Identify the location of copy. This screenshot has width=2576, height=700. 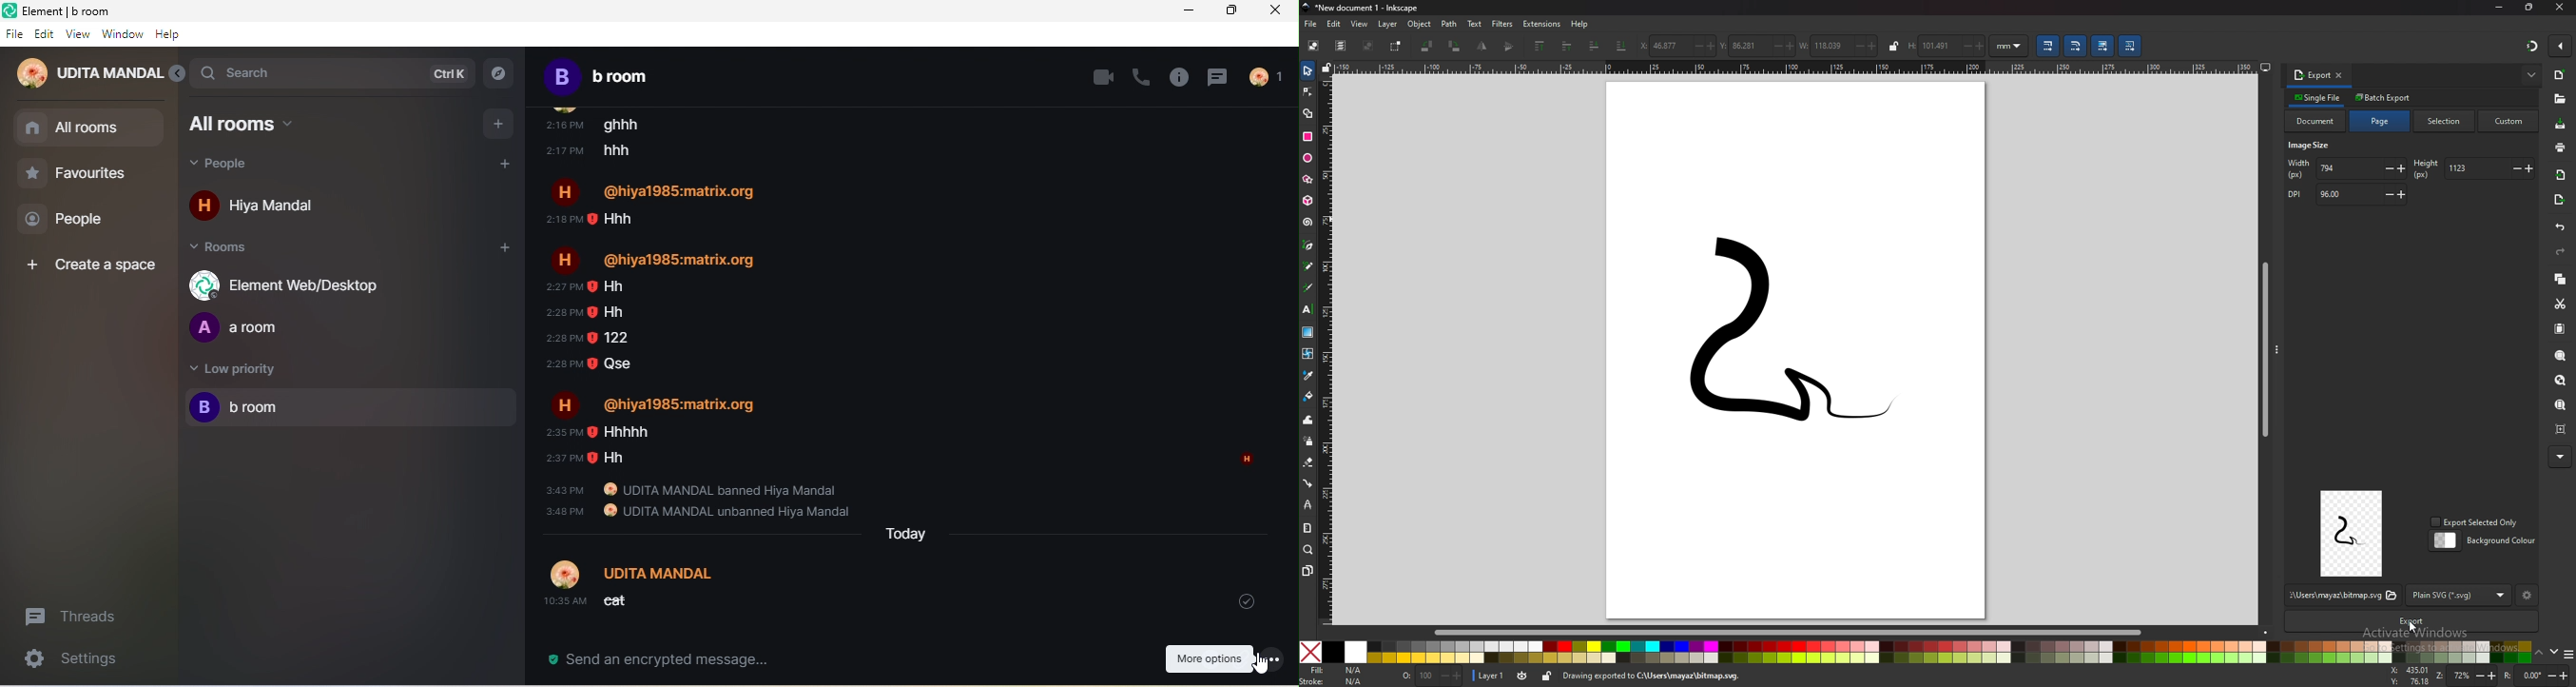
(2561, 278).